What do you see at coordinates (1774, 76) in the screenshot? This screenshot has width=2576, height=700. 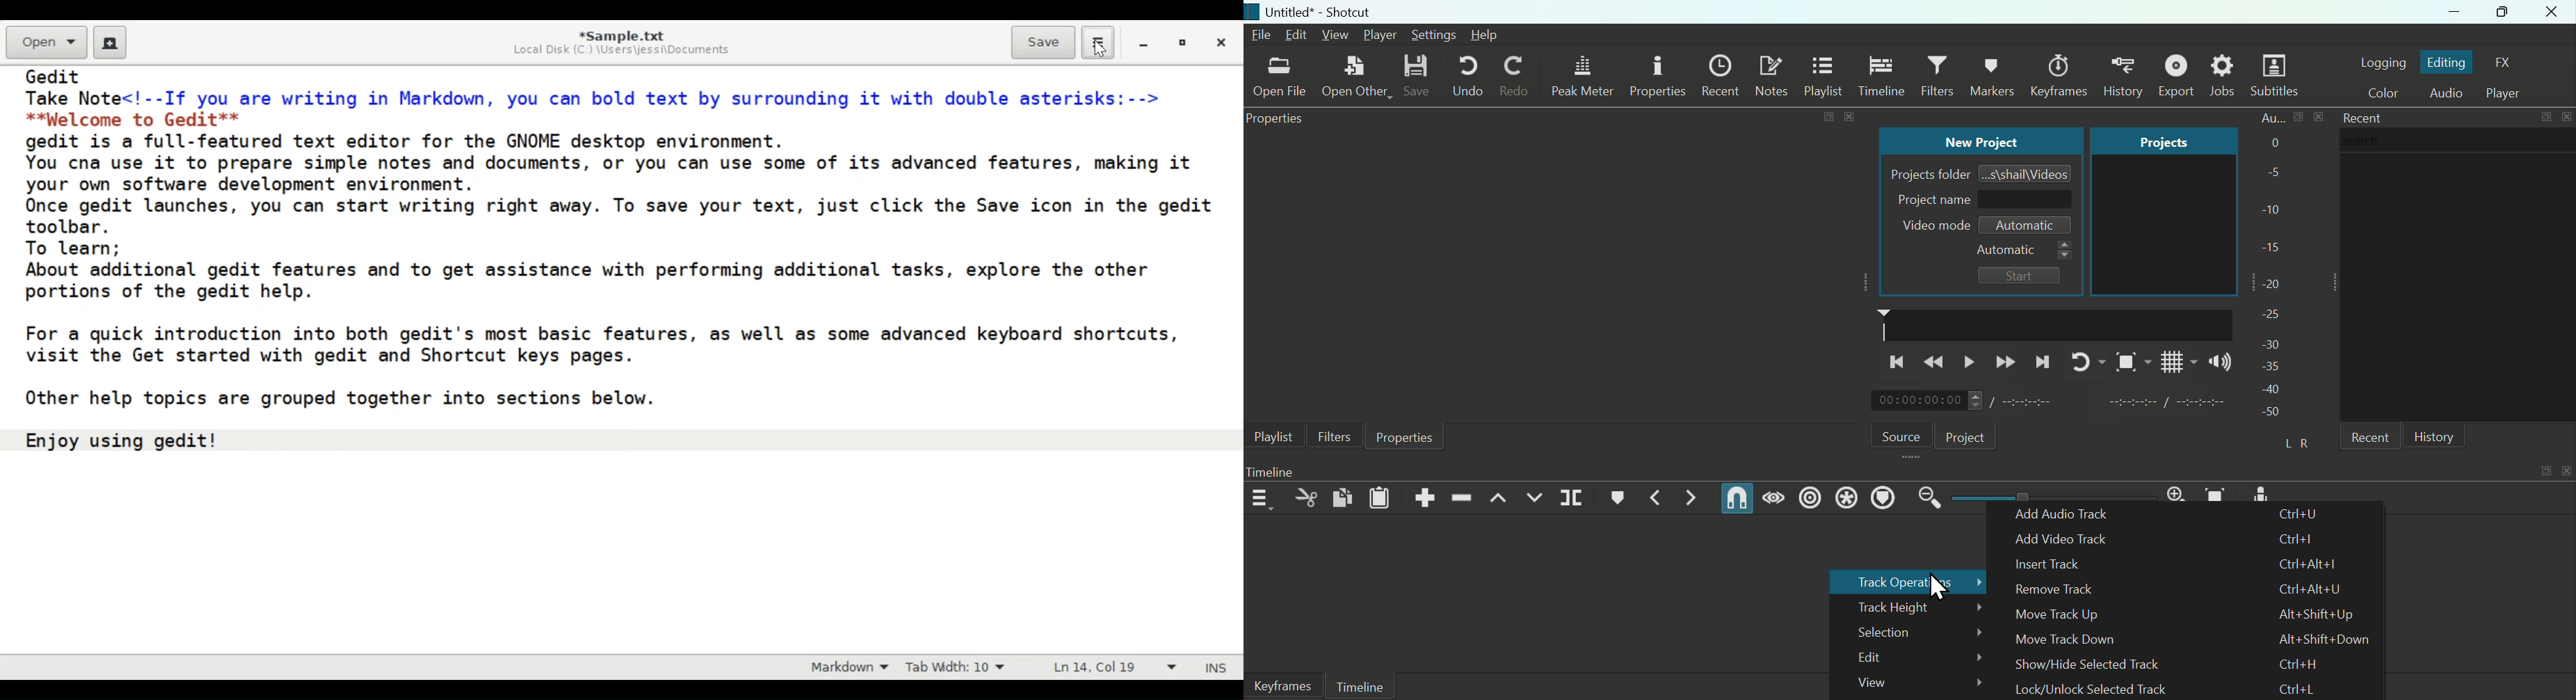 I see `Notes` at bounding box center [1774, 76].